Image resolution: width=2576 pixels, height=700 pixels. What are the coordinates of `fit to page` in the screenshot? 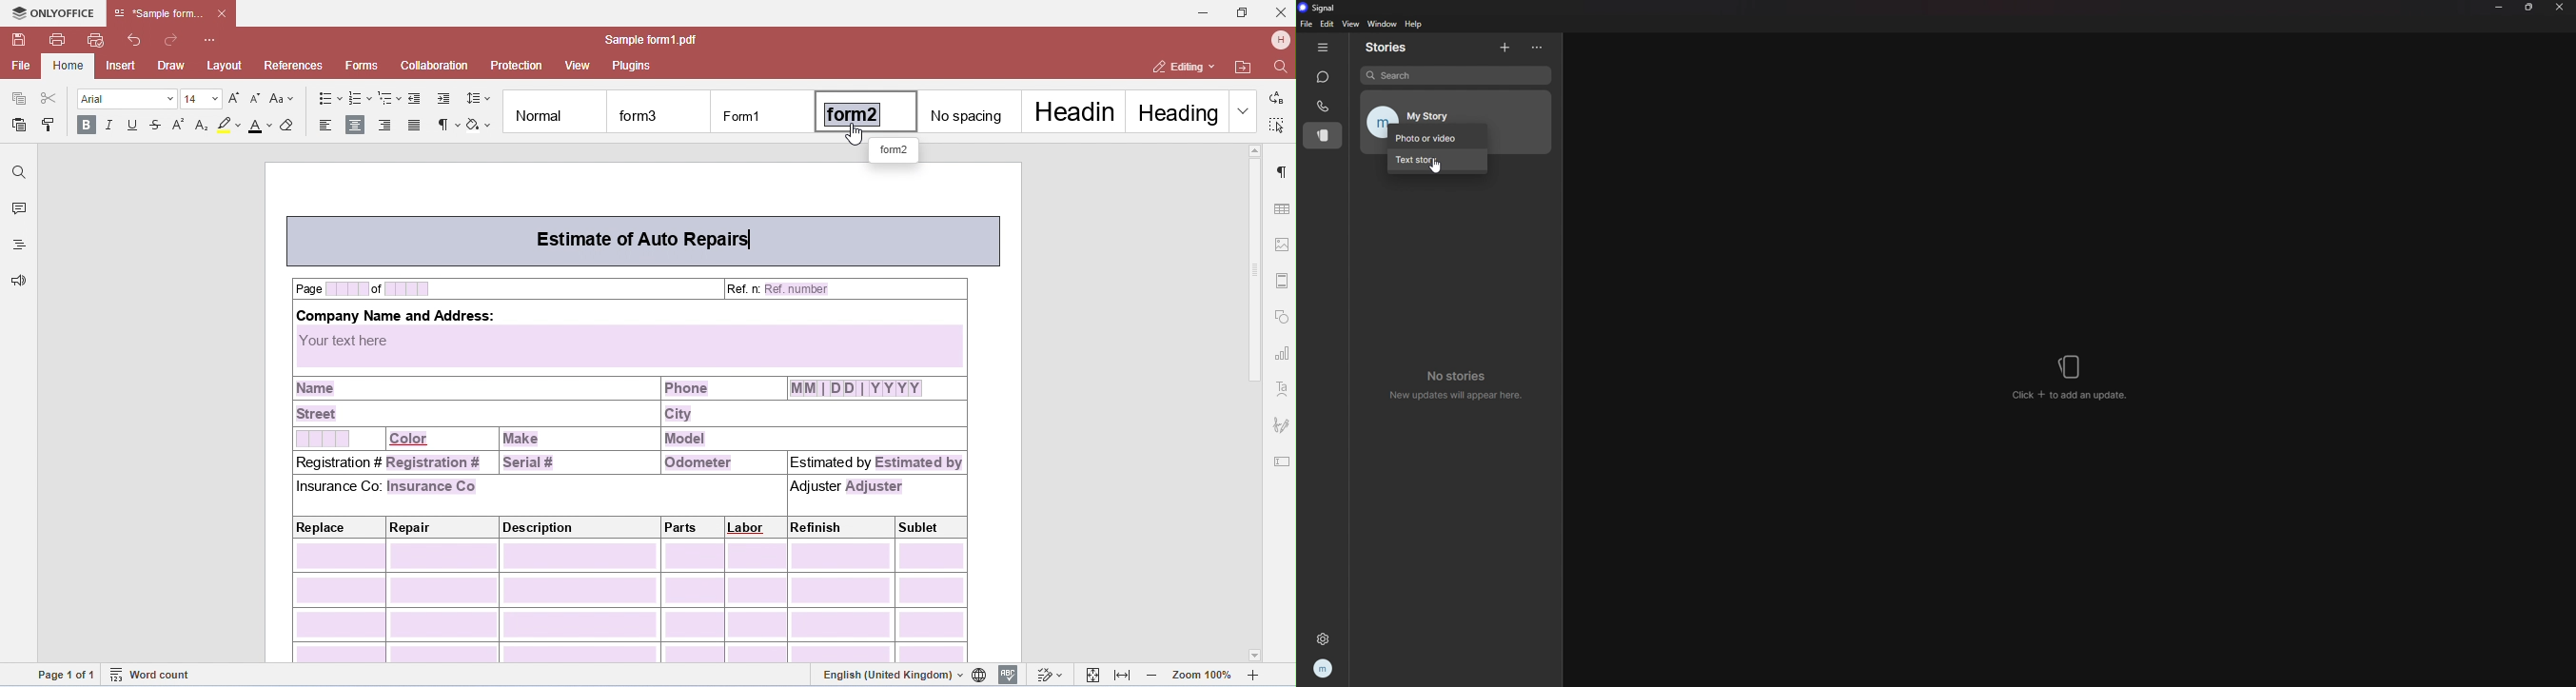 It's located at (1094, 675).